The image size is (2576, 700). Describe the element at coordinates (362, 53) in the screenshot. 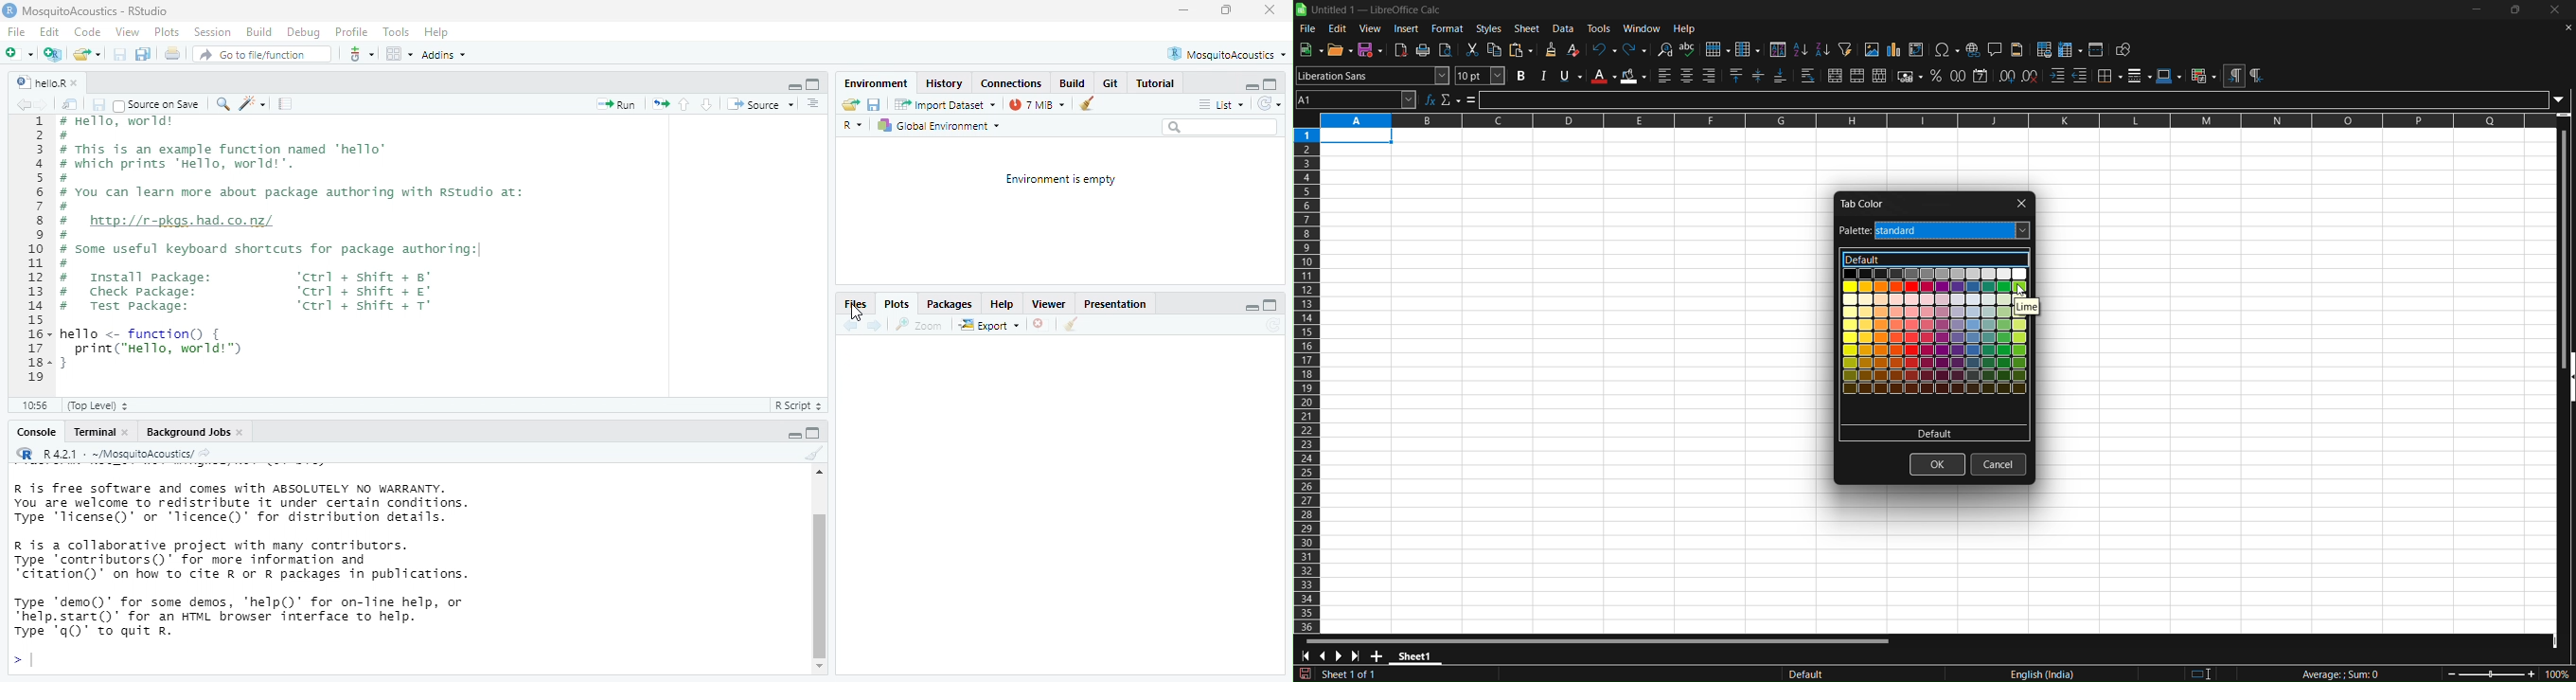

I see `git` at that location.